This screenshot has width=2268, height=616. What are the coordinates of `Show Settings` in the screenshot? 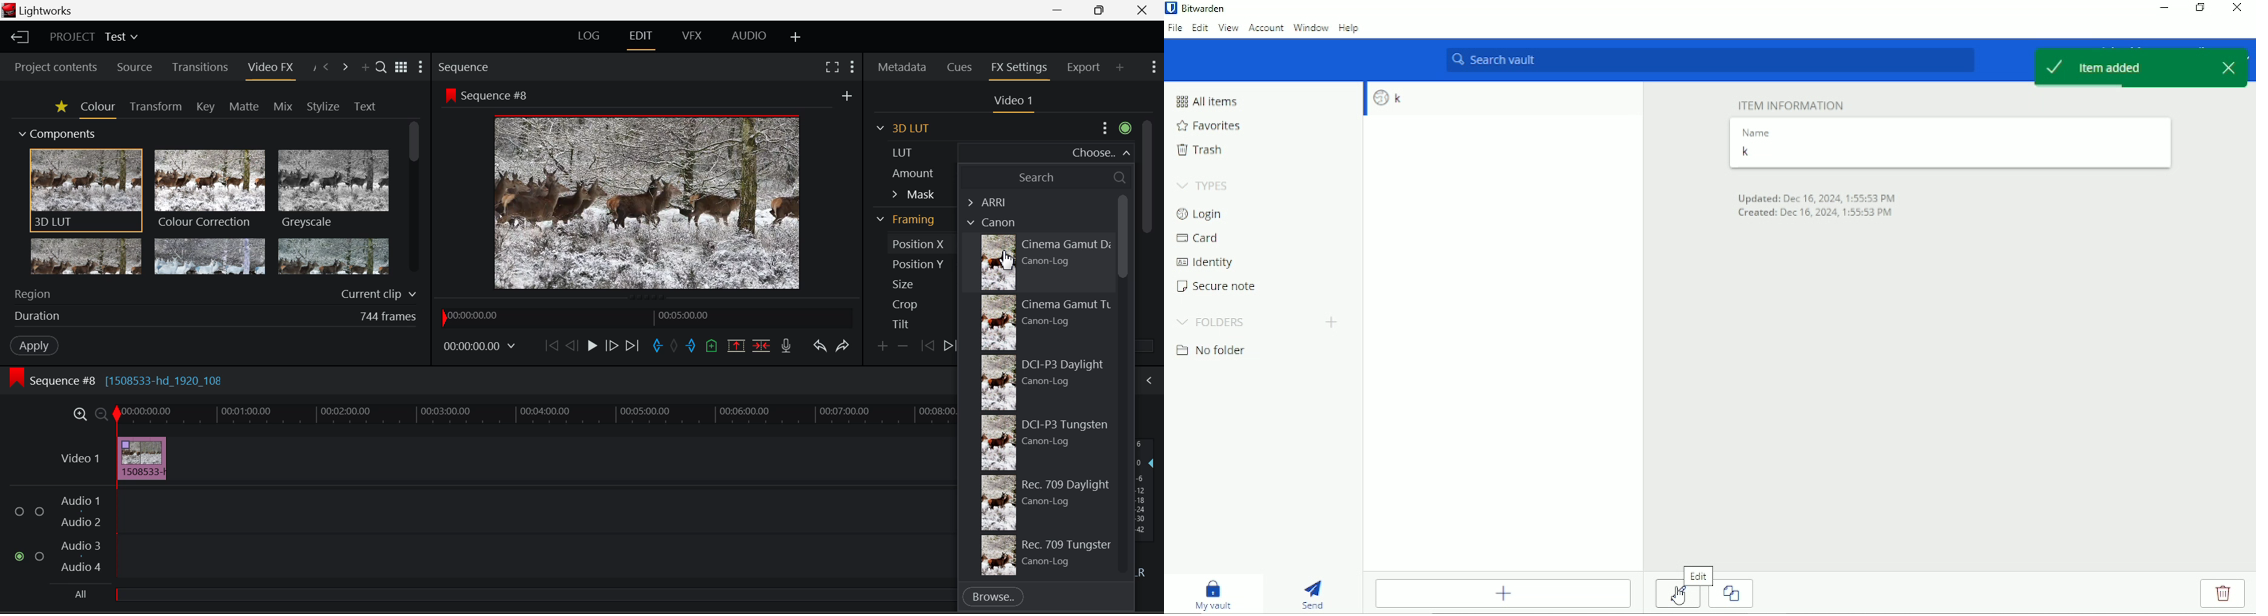 It's located at (422, 67).